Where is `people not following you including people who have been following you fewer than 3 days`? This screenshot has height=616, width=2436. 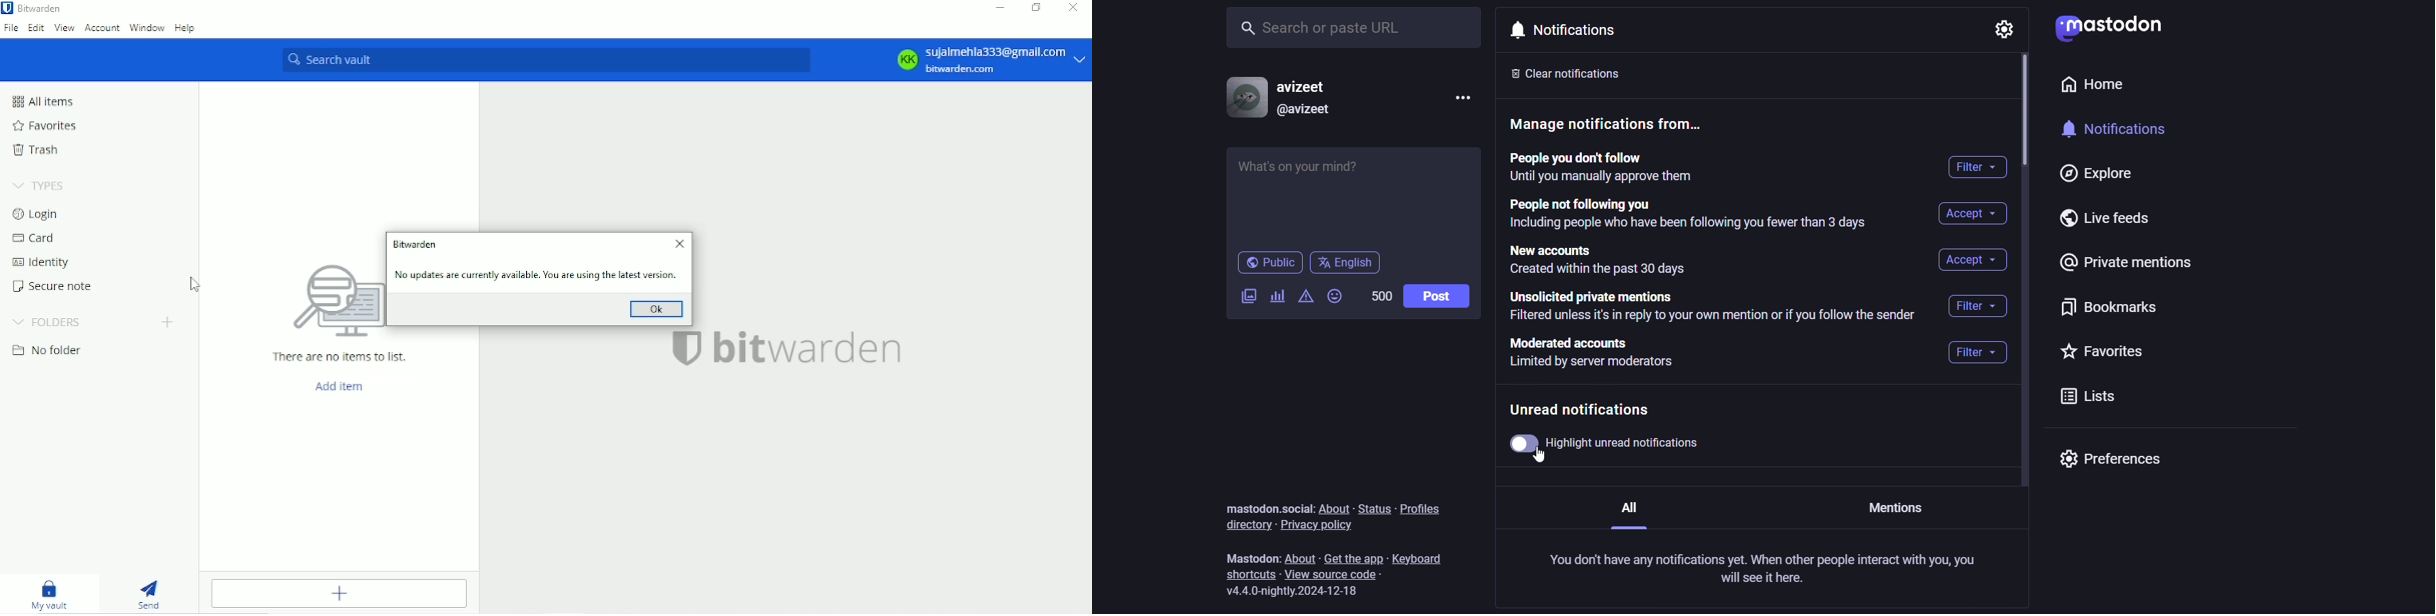 people not following you including people who have been following you fewer than 3 days is located at coordinates (1691, 214).